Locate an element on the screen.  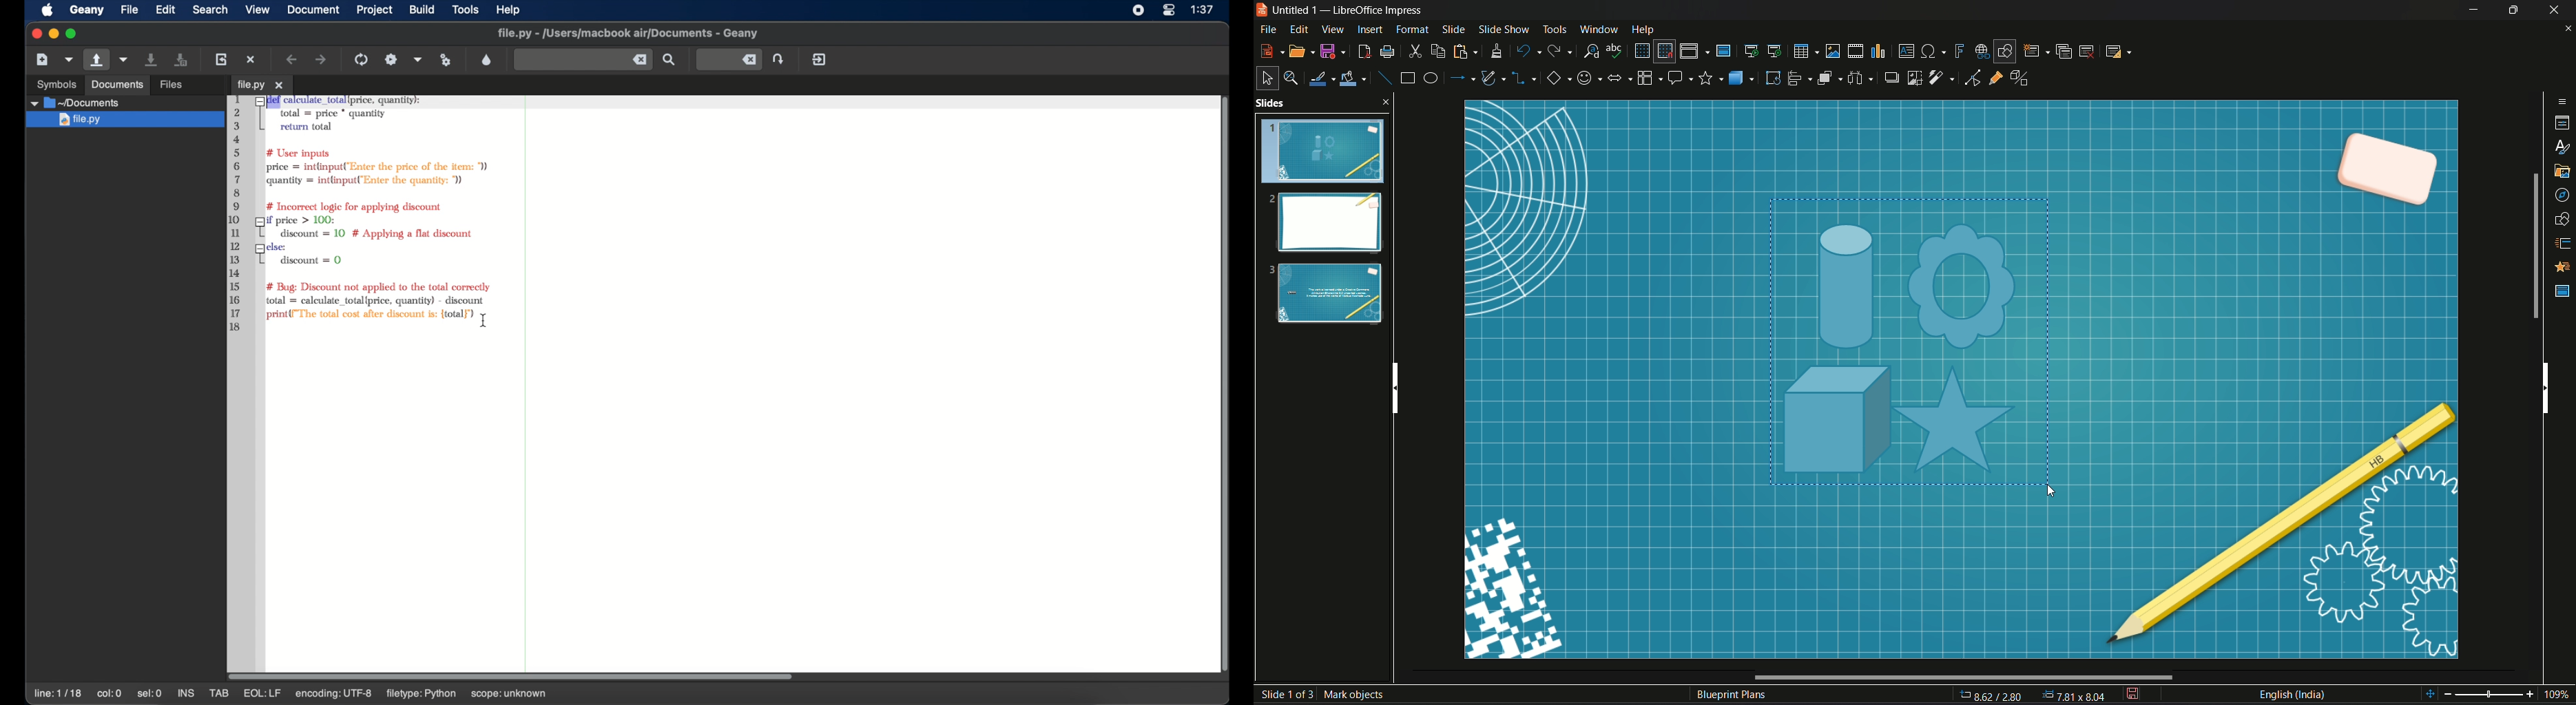
flowchart is located at coordinates (1648, 78).